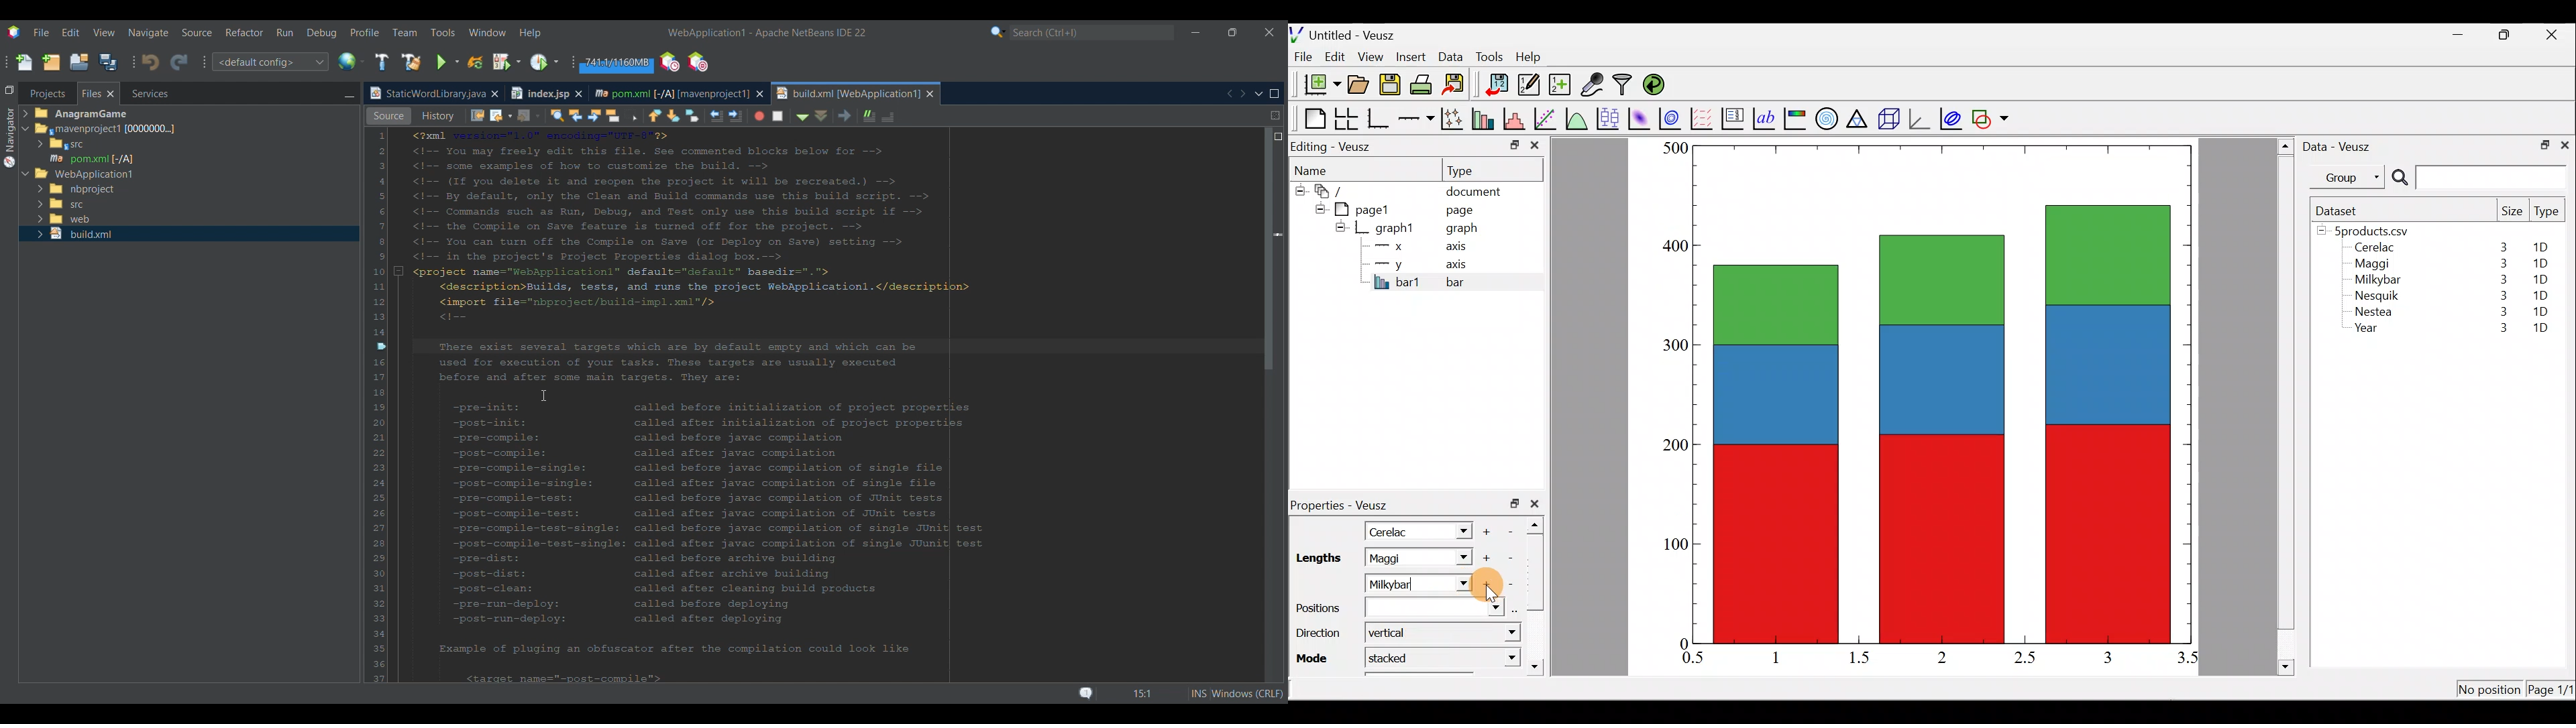  What do you see at coordinates (1943, 393) in the screenshot?
I see `bar chart inserted` at bounding box center [1943, 393].